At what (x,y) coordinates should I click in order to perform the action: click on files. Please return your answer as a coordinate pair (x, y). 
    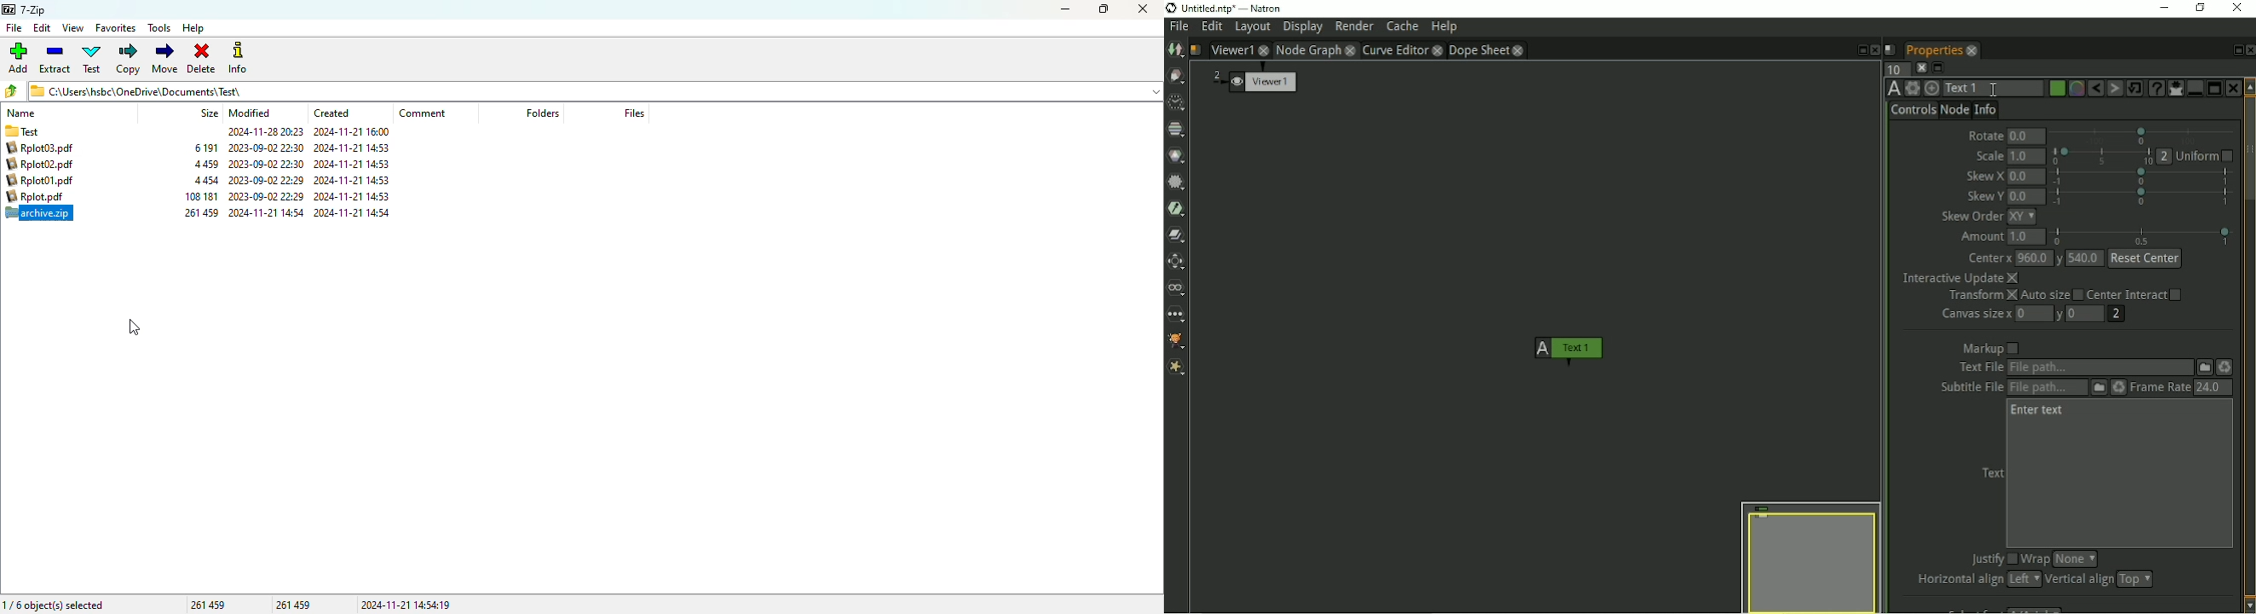
    Looking at the image, I should click on (634, 113).